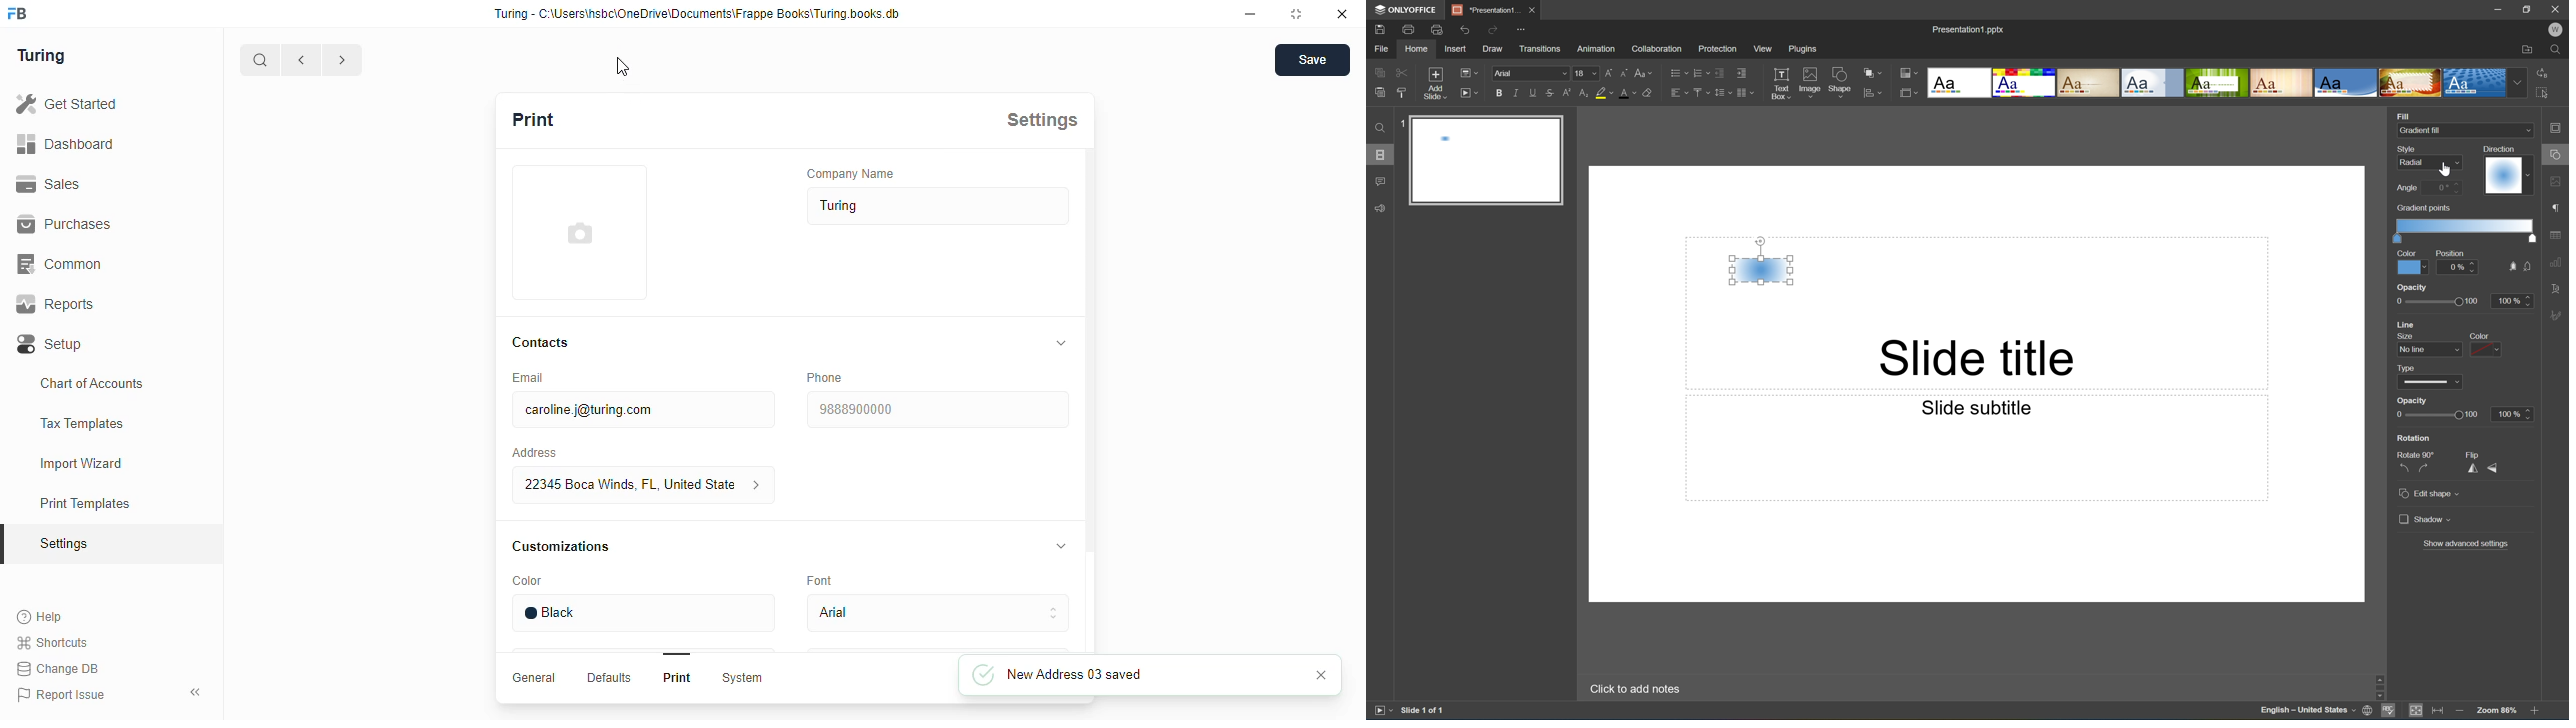 The height and width of the screenshot is (728, 2576). What do you see at coordinates (1081, 675) in the screenshot?
I see `new address 03 saved` at bounding box center [1081, 675].